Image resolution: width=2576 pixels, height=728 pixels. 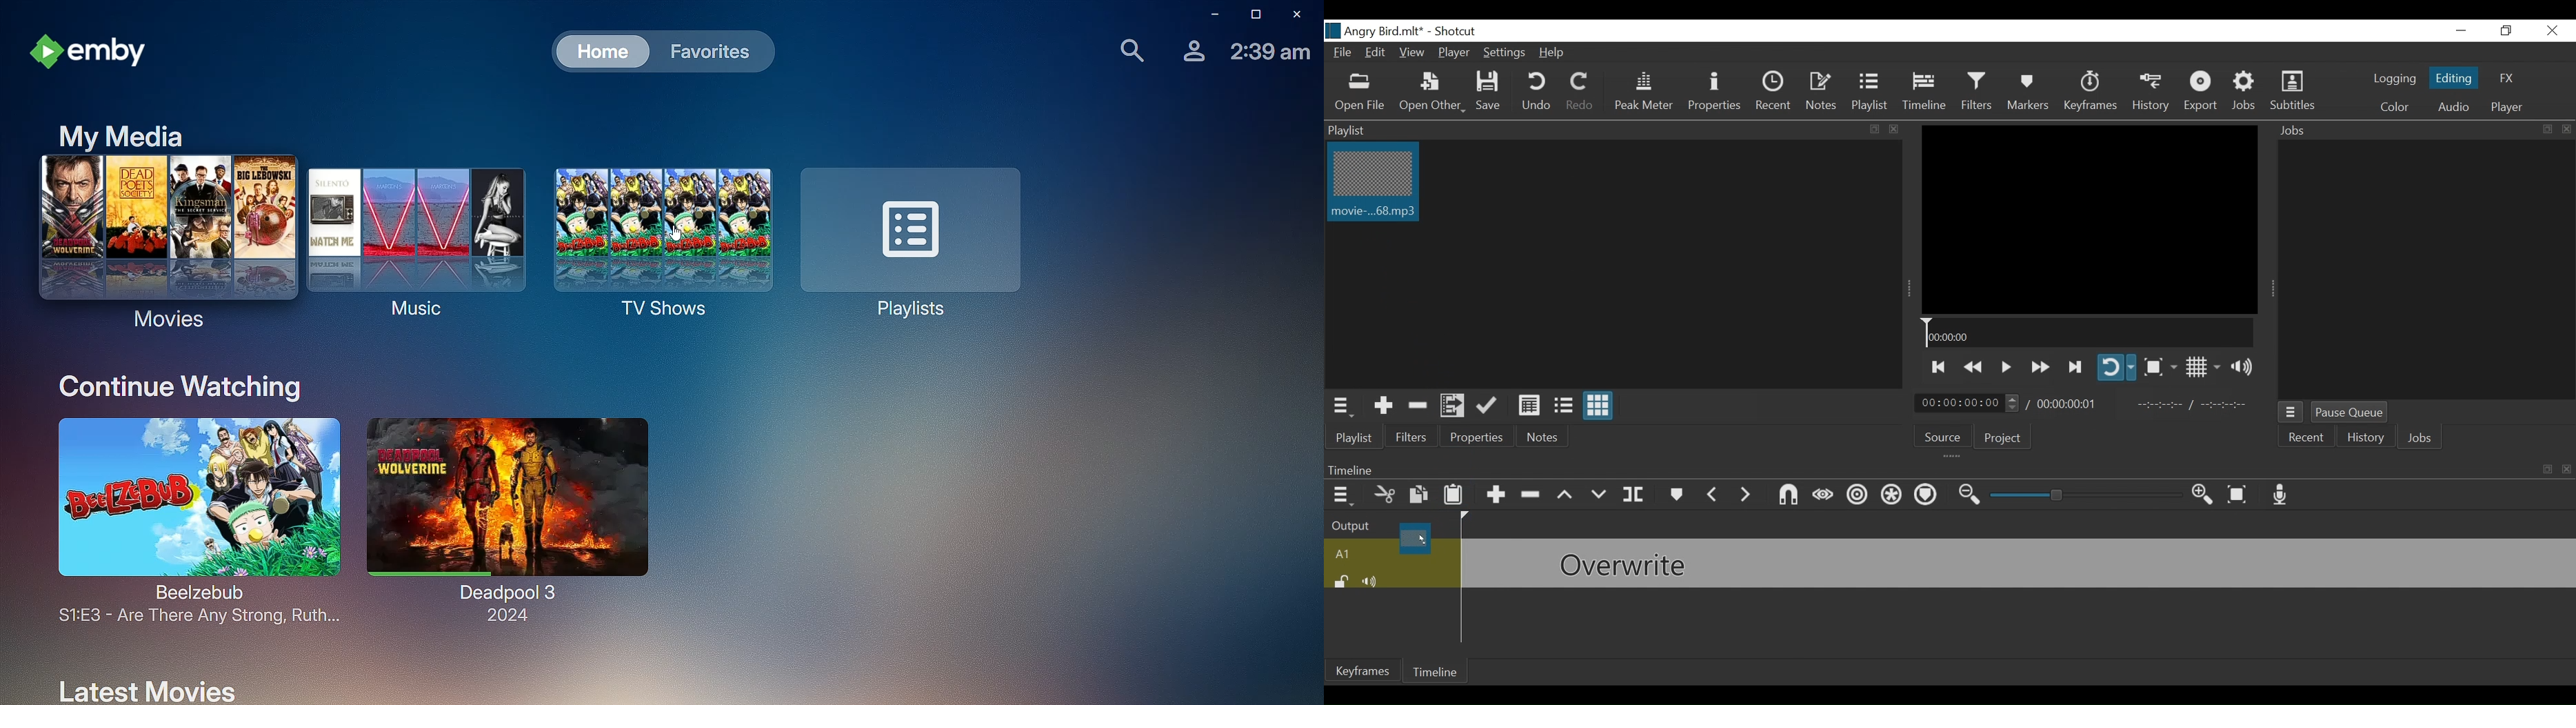 I want to click on resize, so click(x=2547, y=129).